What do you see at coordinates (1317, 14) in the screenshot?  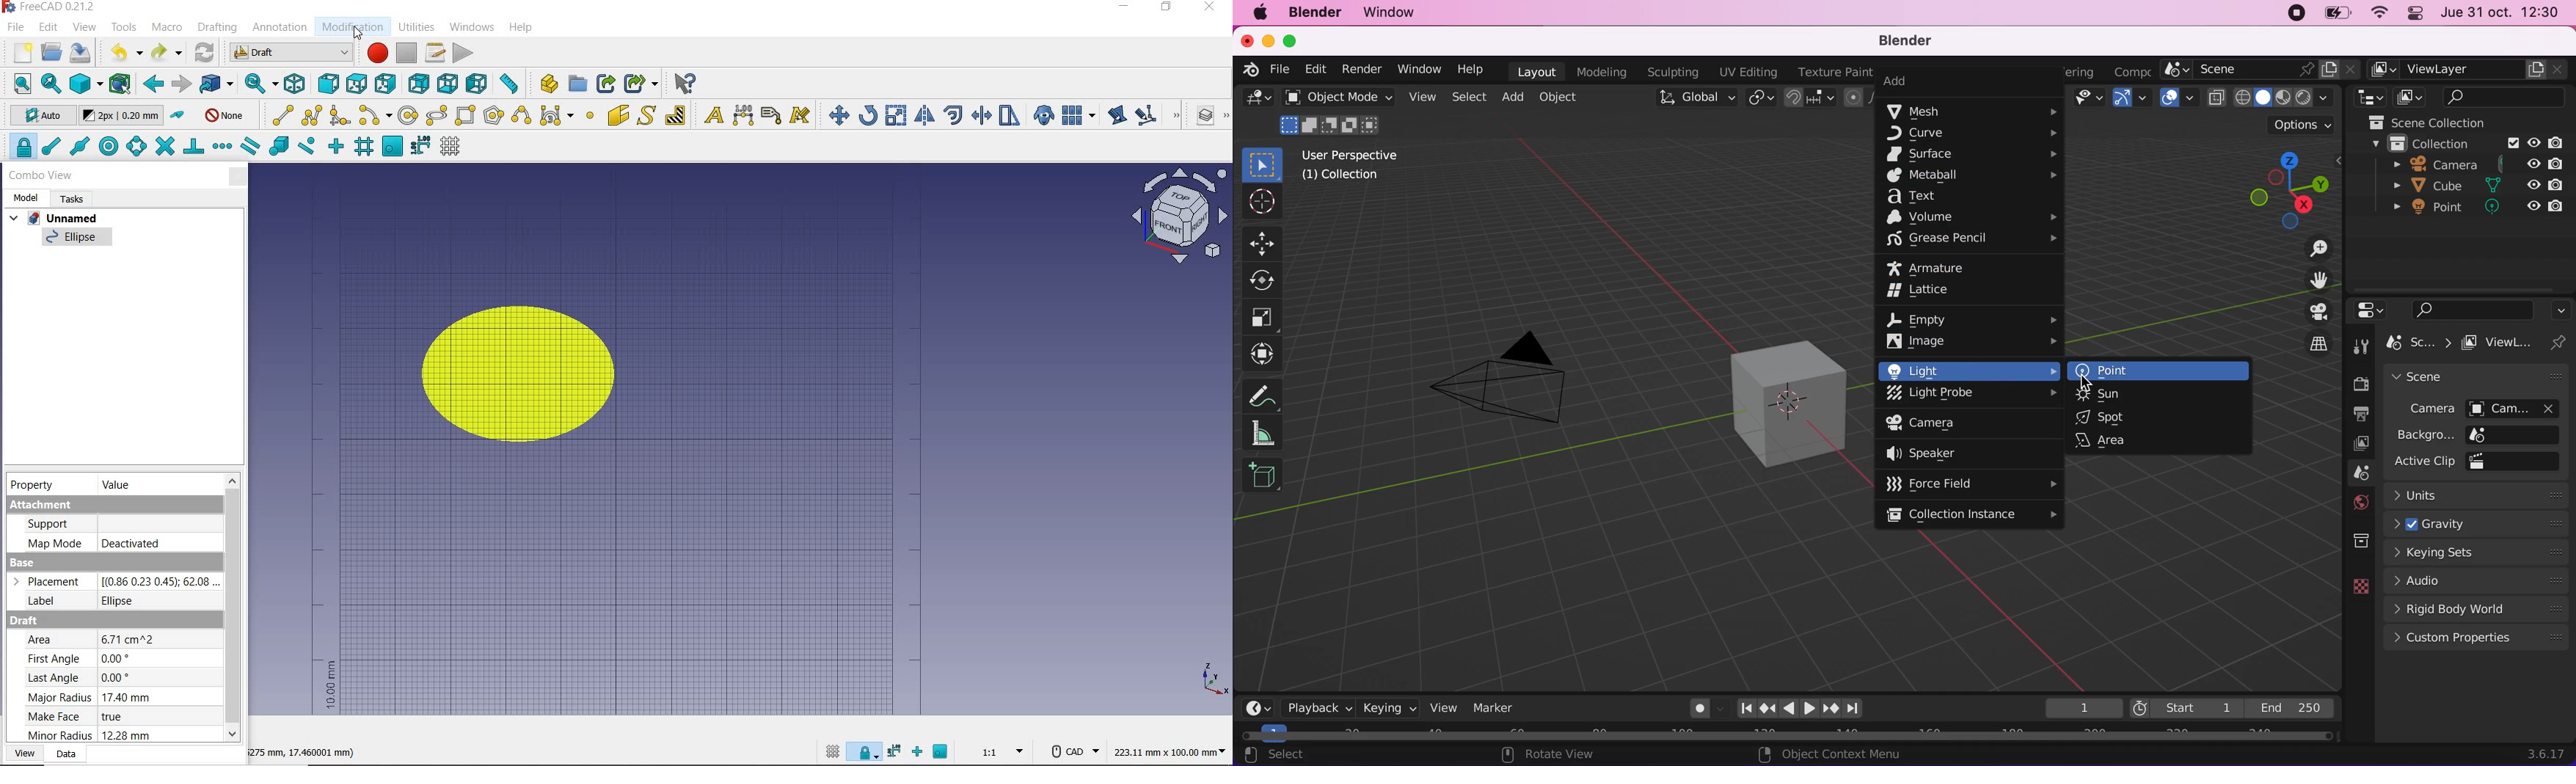 I see `blender` at bounding box center [1317, 14].